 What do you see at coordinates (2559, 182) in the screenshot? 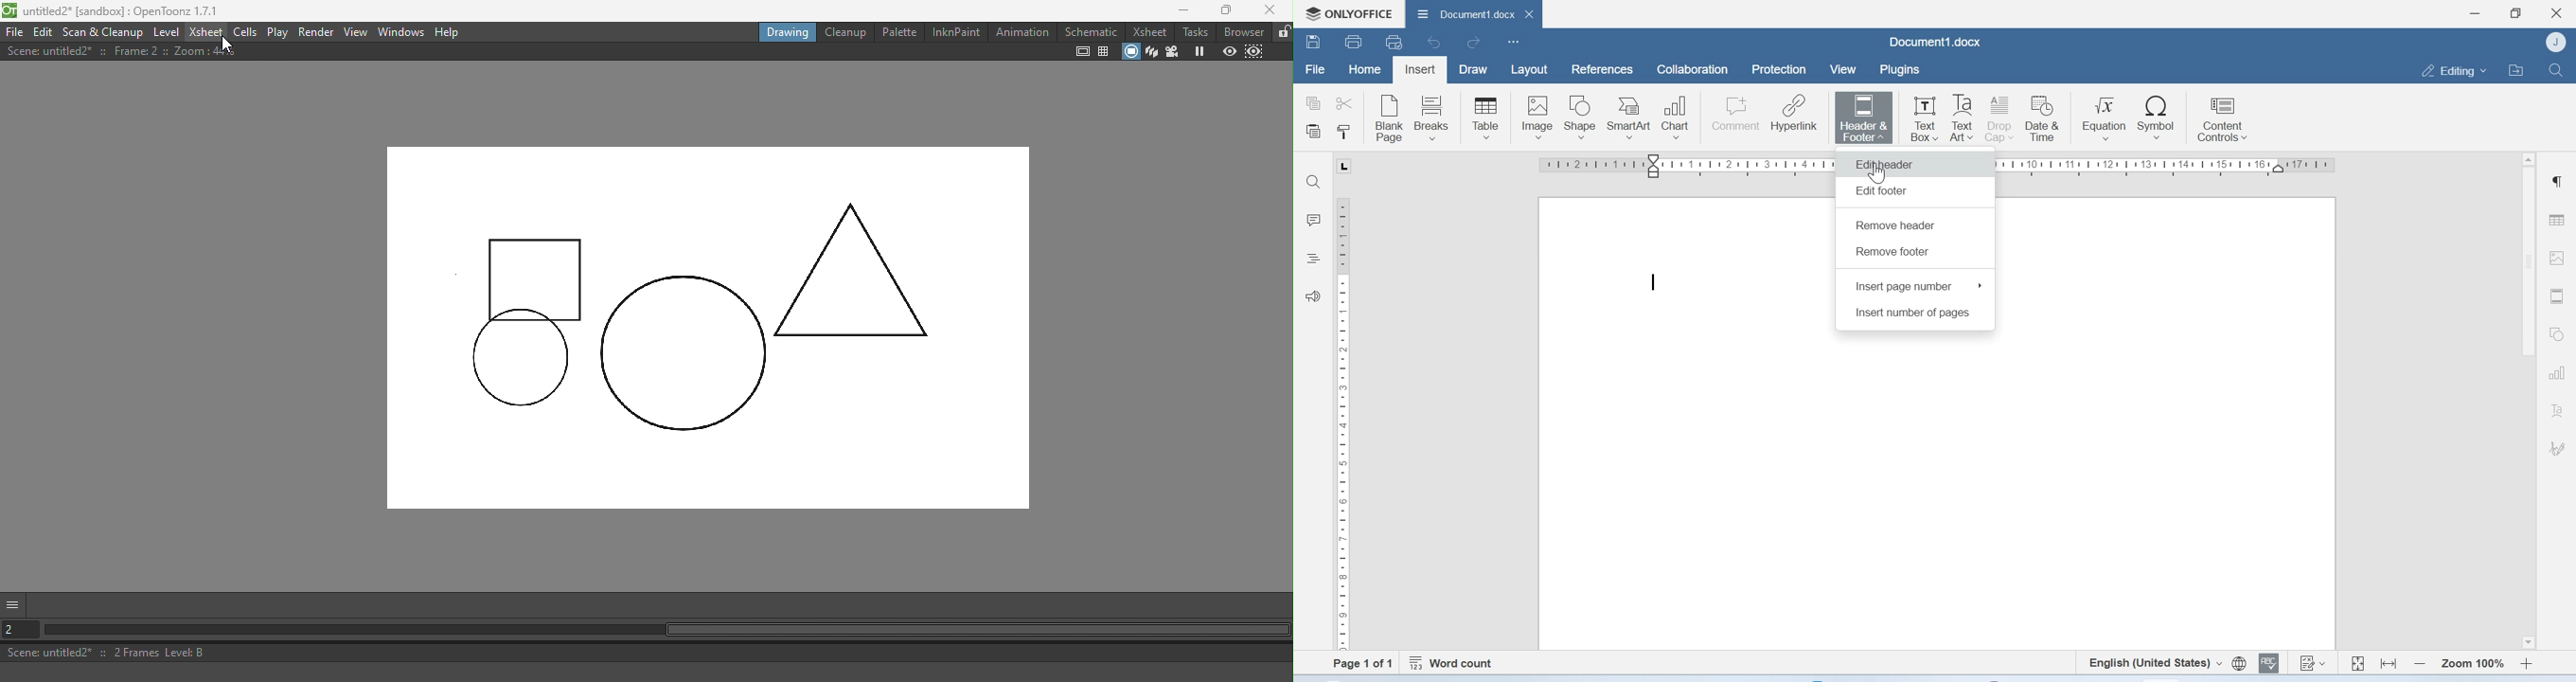
I see `Paragraph settings` at bounding box center [2559, 182].